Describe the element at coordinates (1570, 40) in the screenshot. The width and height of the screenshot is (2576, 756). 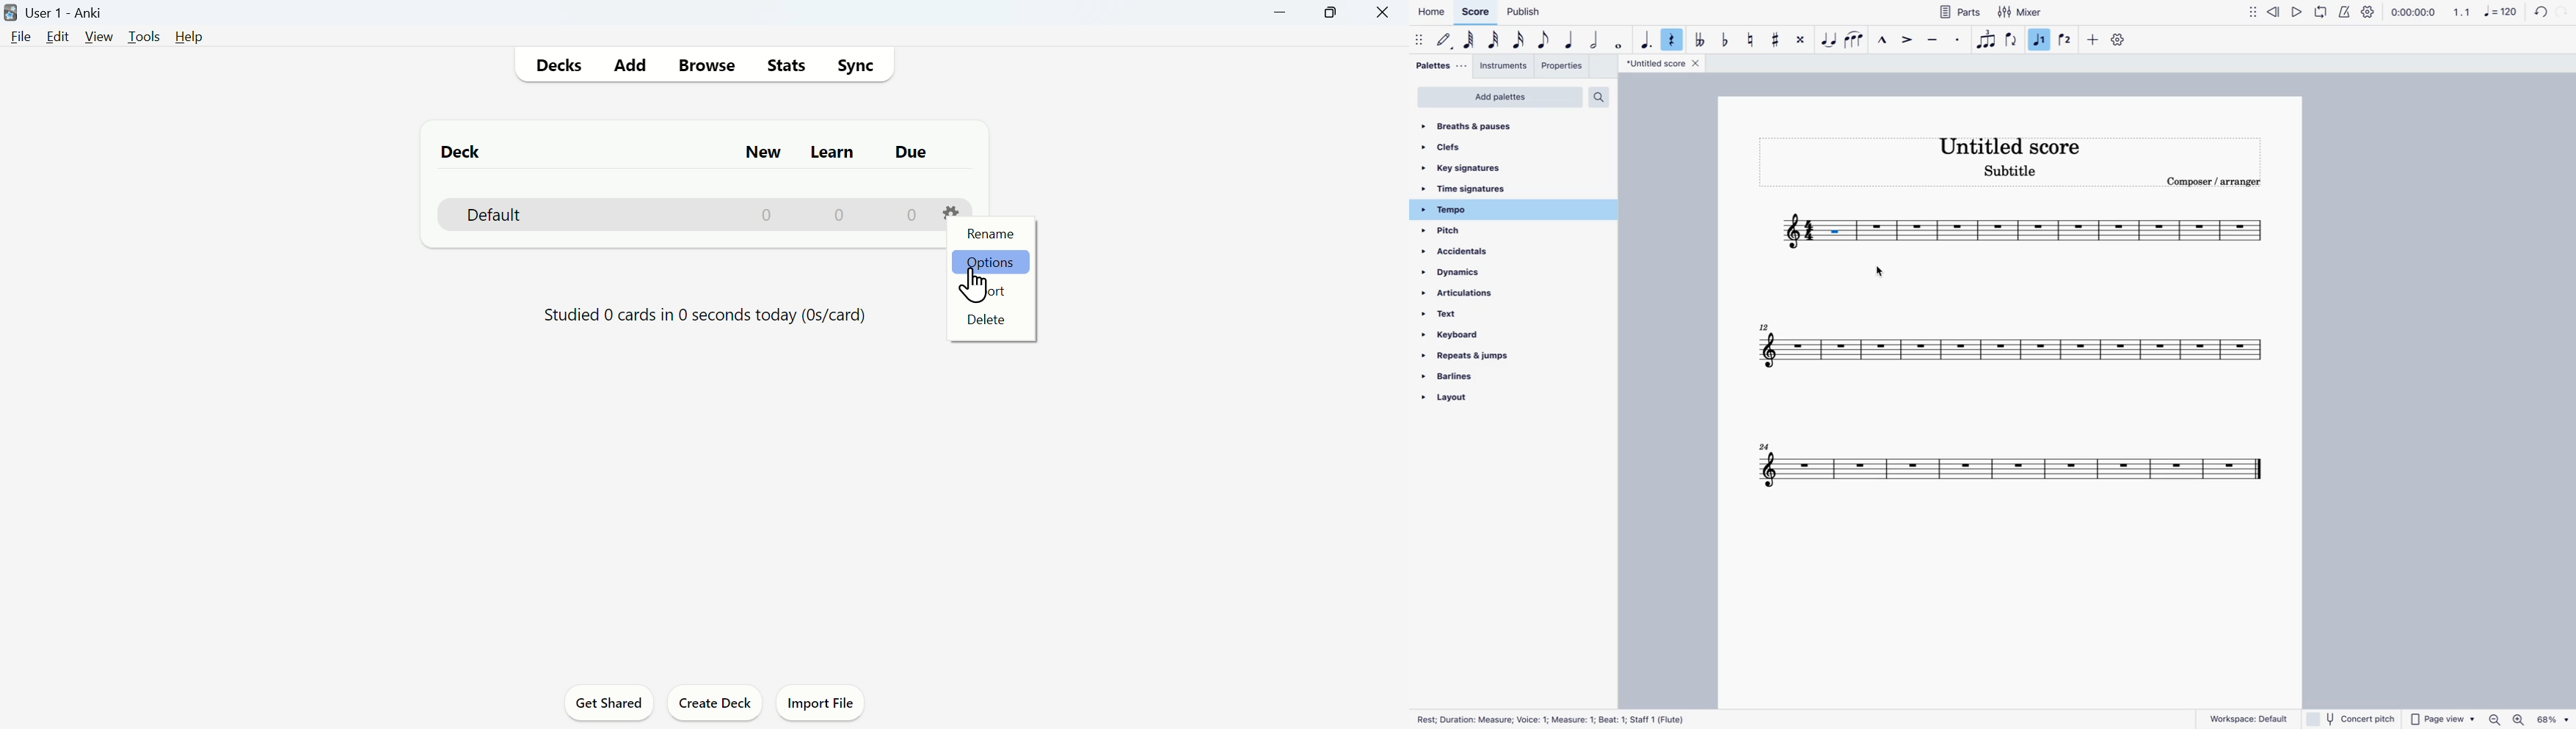
I see `quarter note` at that location.